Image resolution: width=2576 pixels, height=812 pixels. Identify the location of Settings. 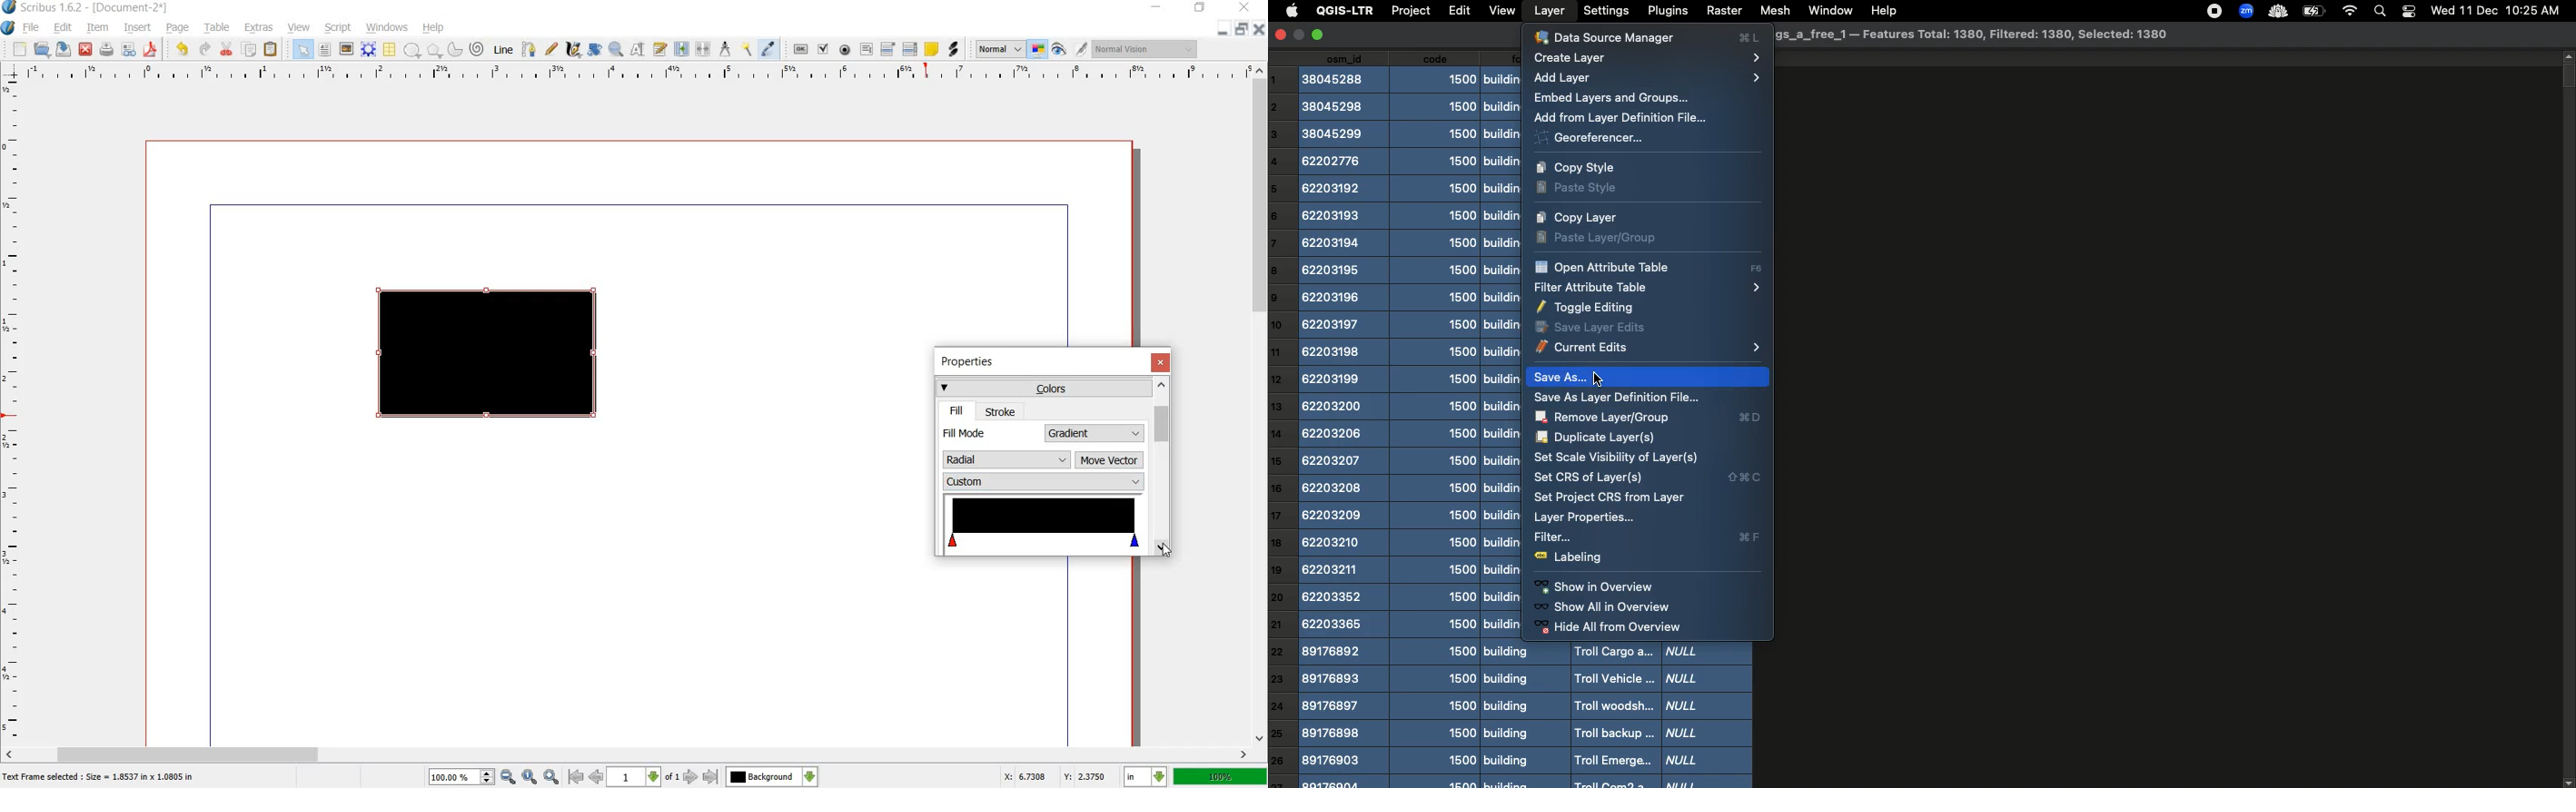
(1605, 10).